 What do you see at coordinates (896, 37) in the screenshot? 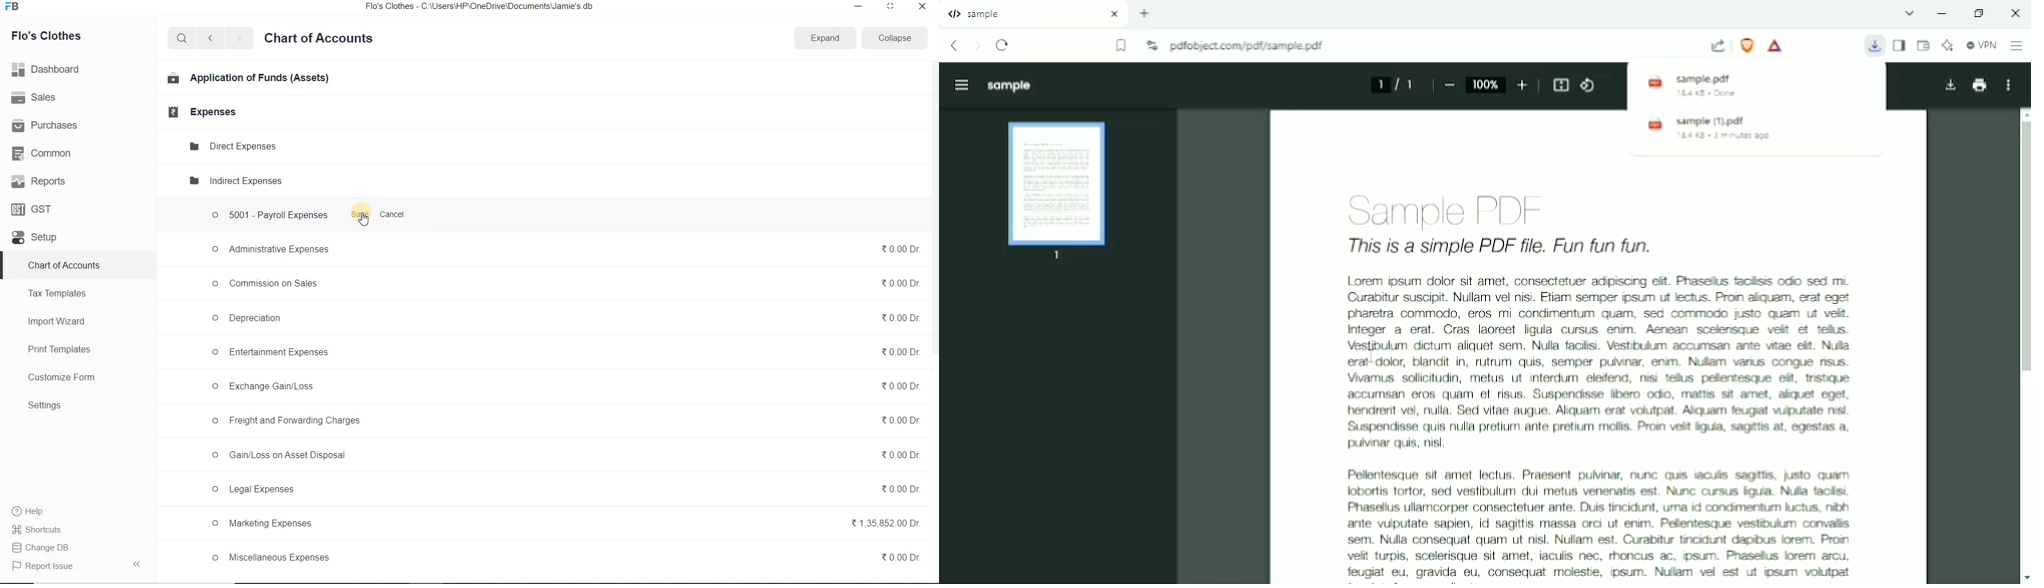
I see `Collapse` at bounding box center [896, 37].